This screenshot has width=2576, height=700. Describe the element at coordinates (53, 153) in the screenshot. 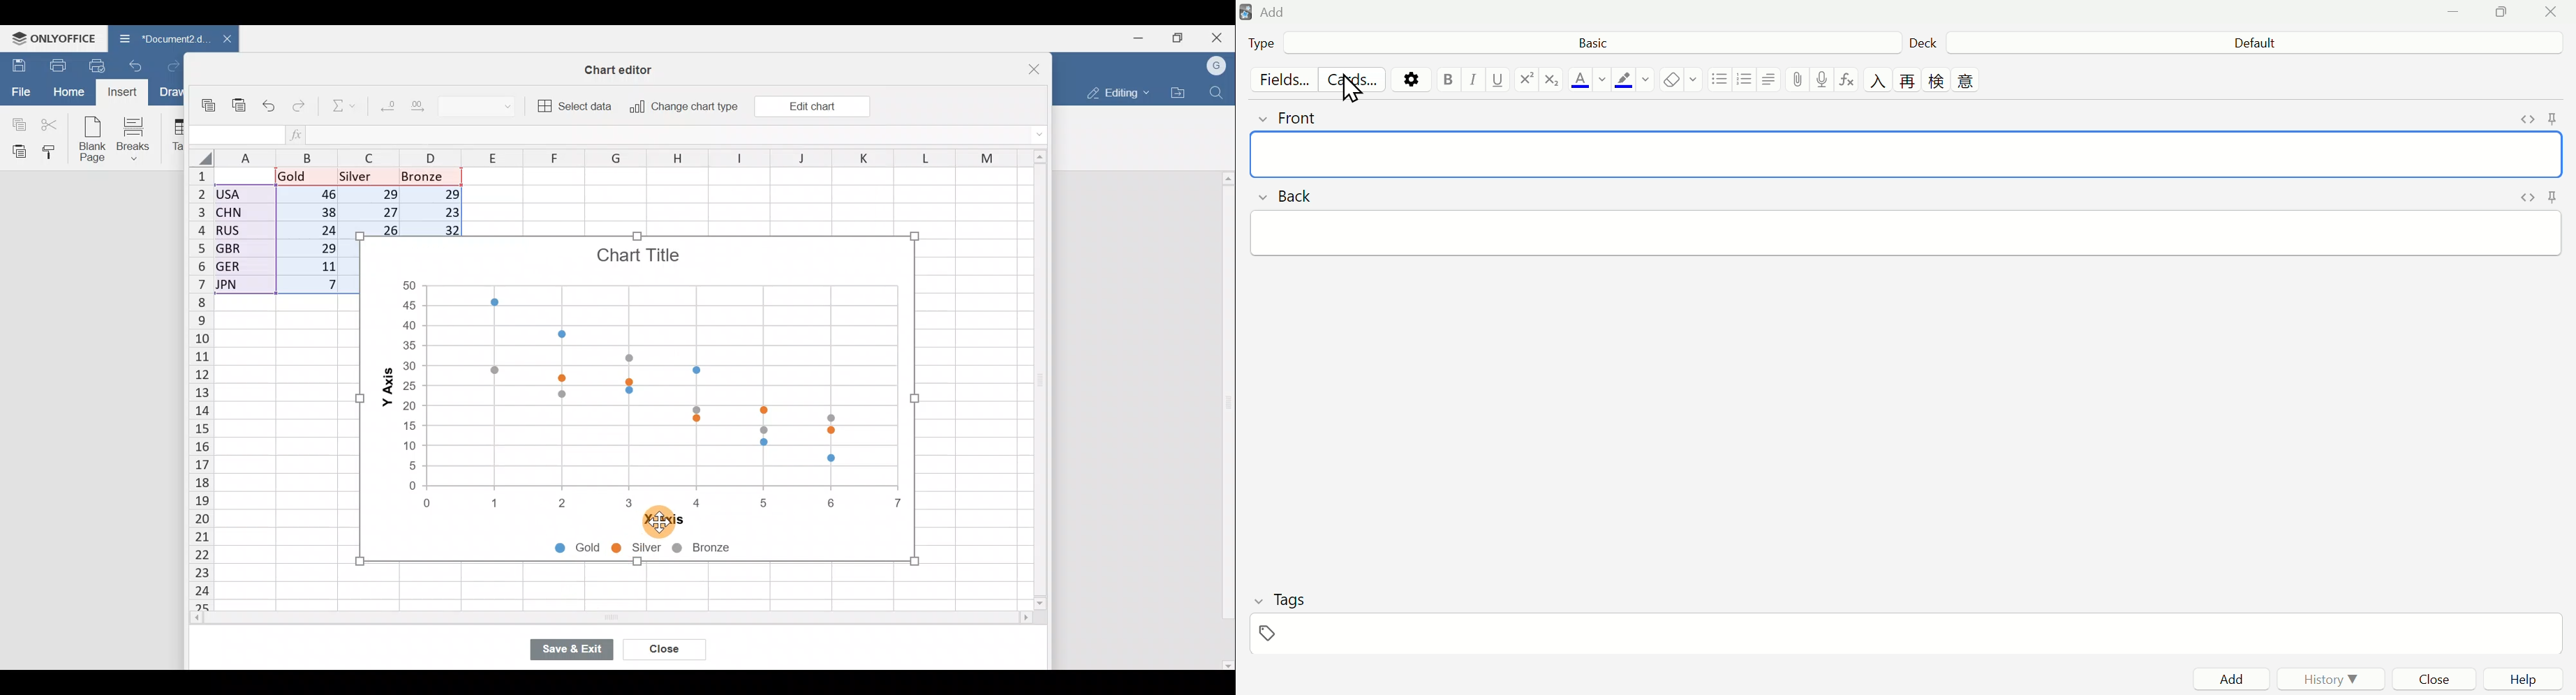

I see `Copy style` at that location.